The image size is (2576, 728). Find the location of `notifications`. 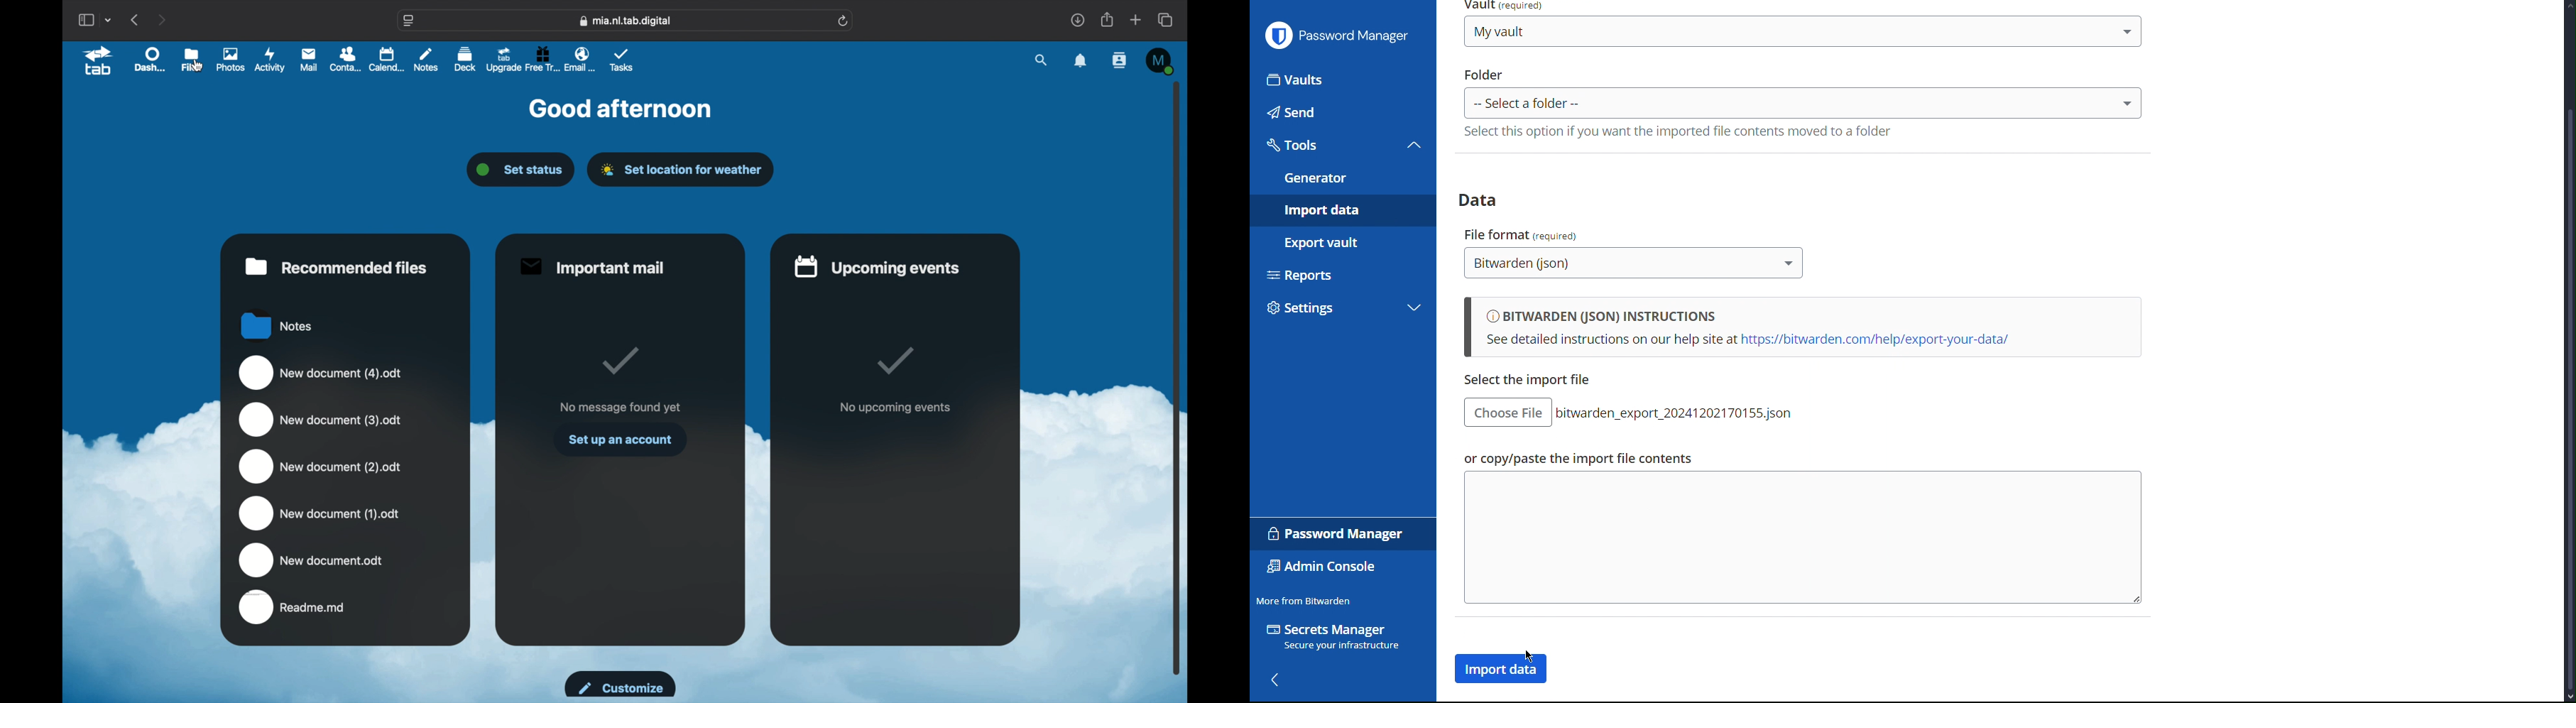

notifications is located at coordinates (1080, 61).